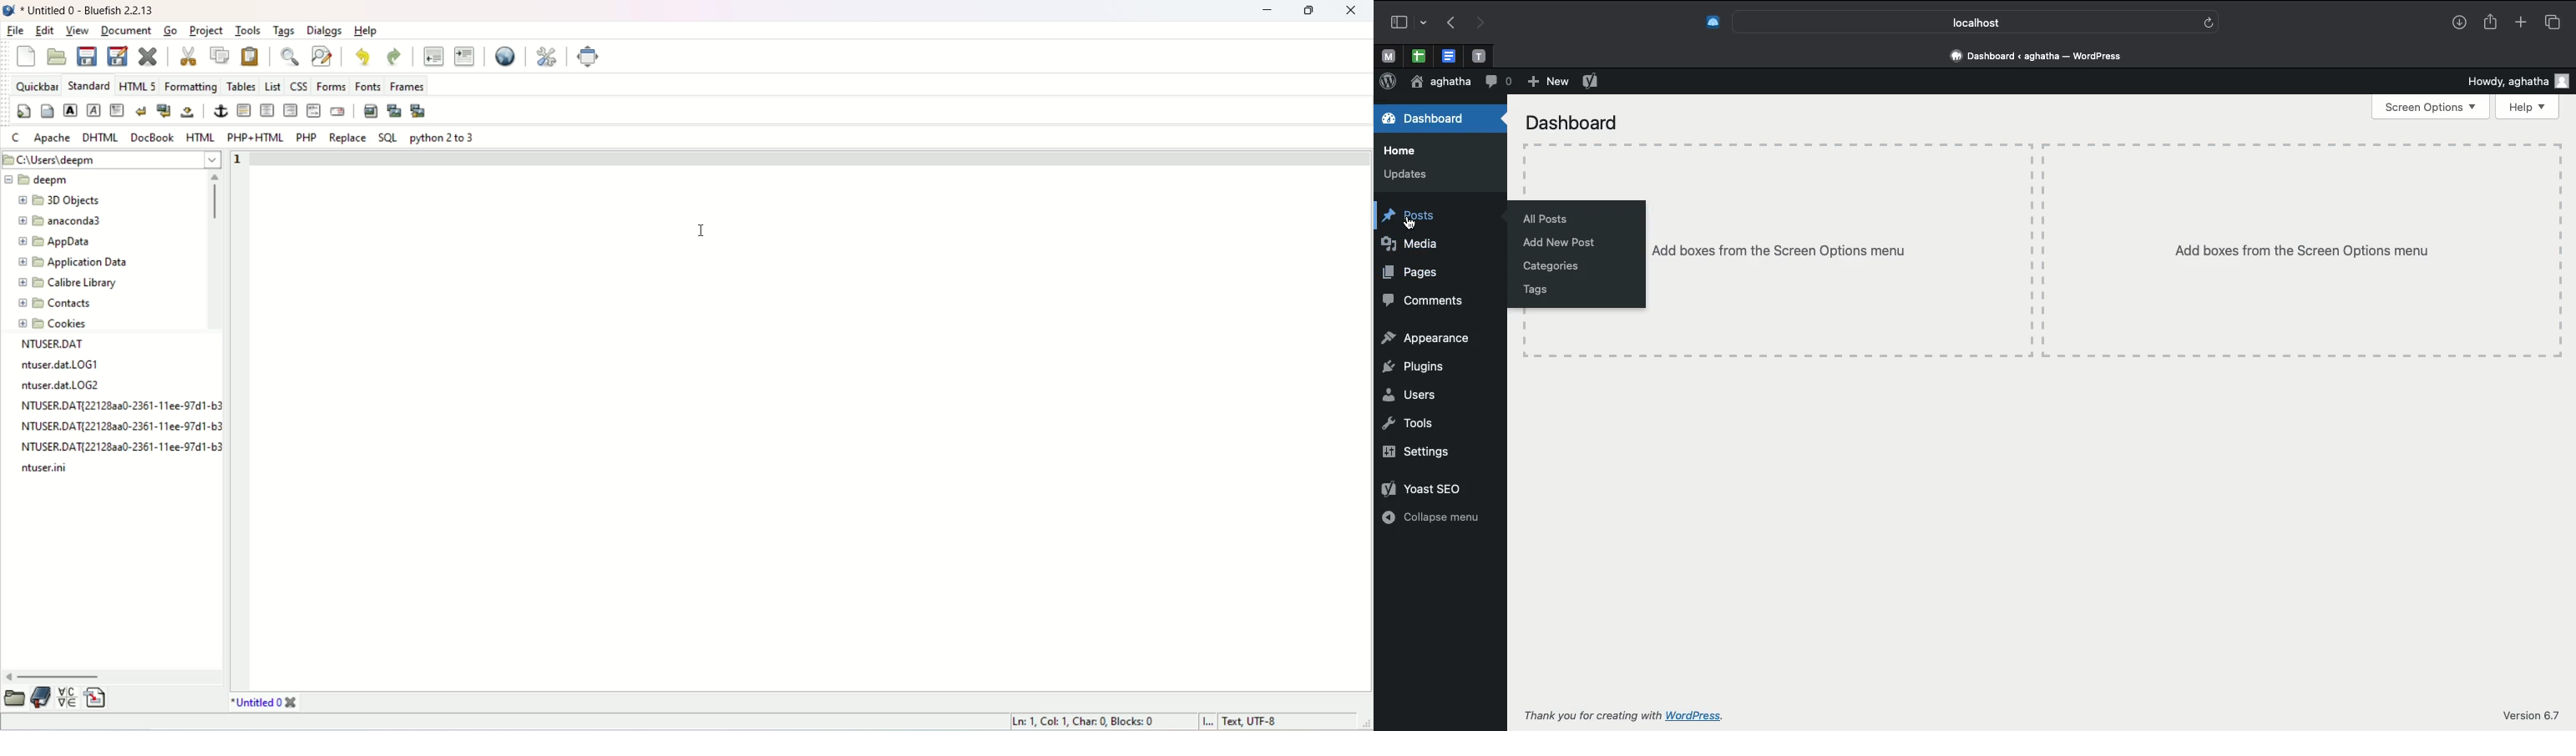  I want to click on location, so click(113, 159).